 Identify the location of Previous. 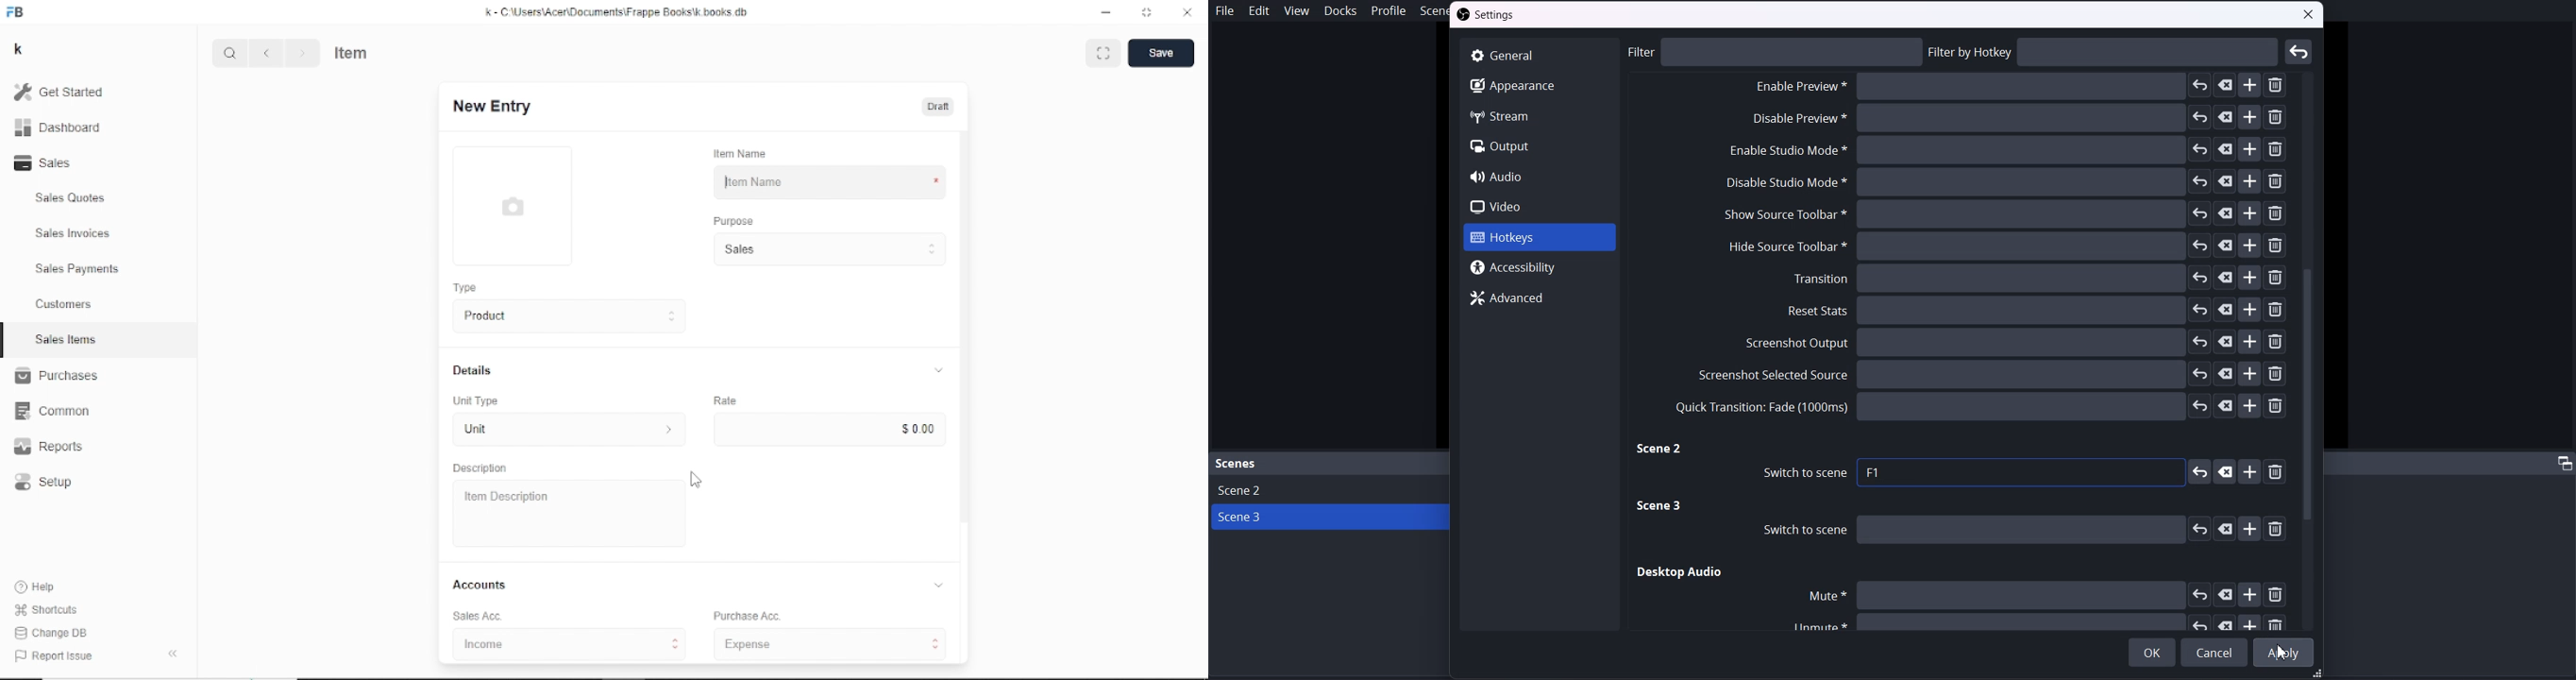
(266, 53).